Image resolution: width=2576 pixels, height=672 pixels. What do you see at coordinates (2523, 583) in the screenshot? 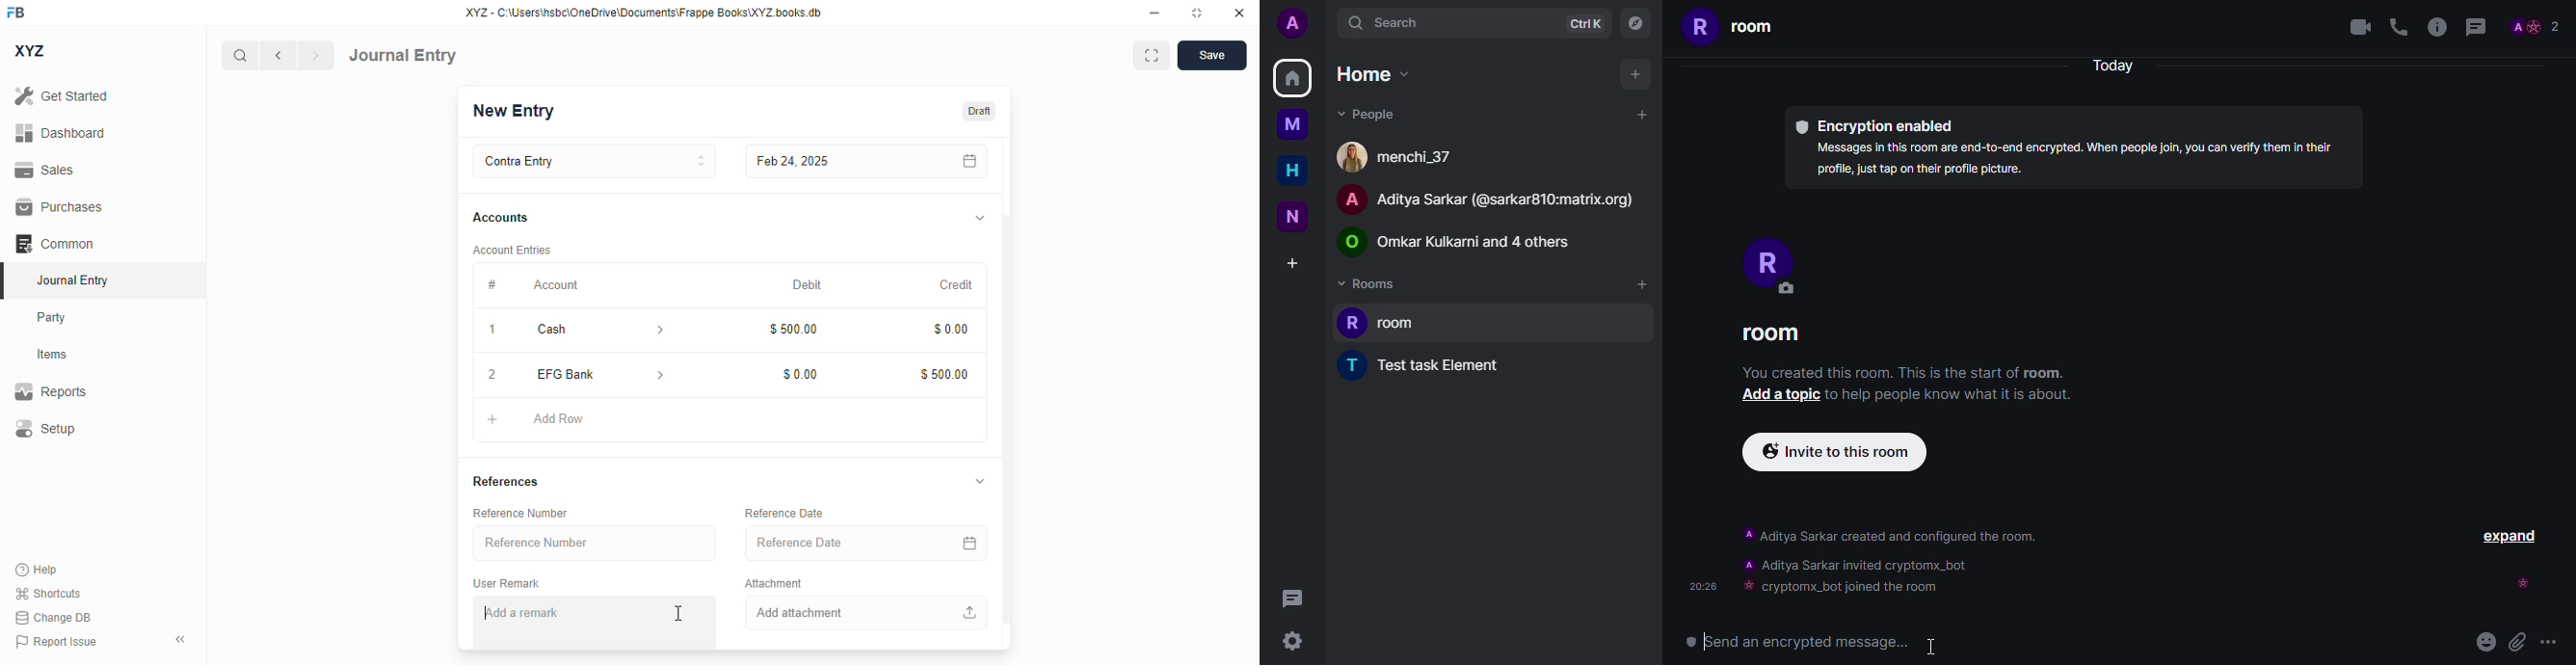
I see `seen` at bounding box center [2523, 583].